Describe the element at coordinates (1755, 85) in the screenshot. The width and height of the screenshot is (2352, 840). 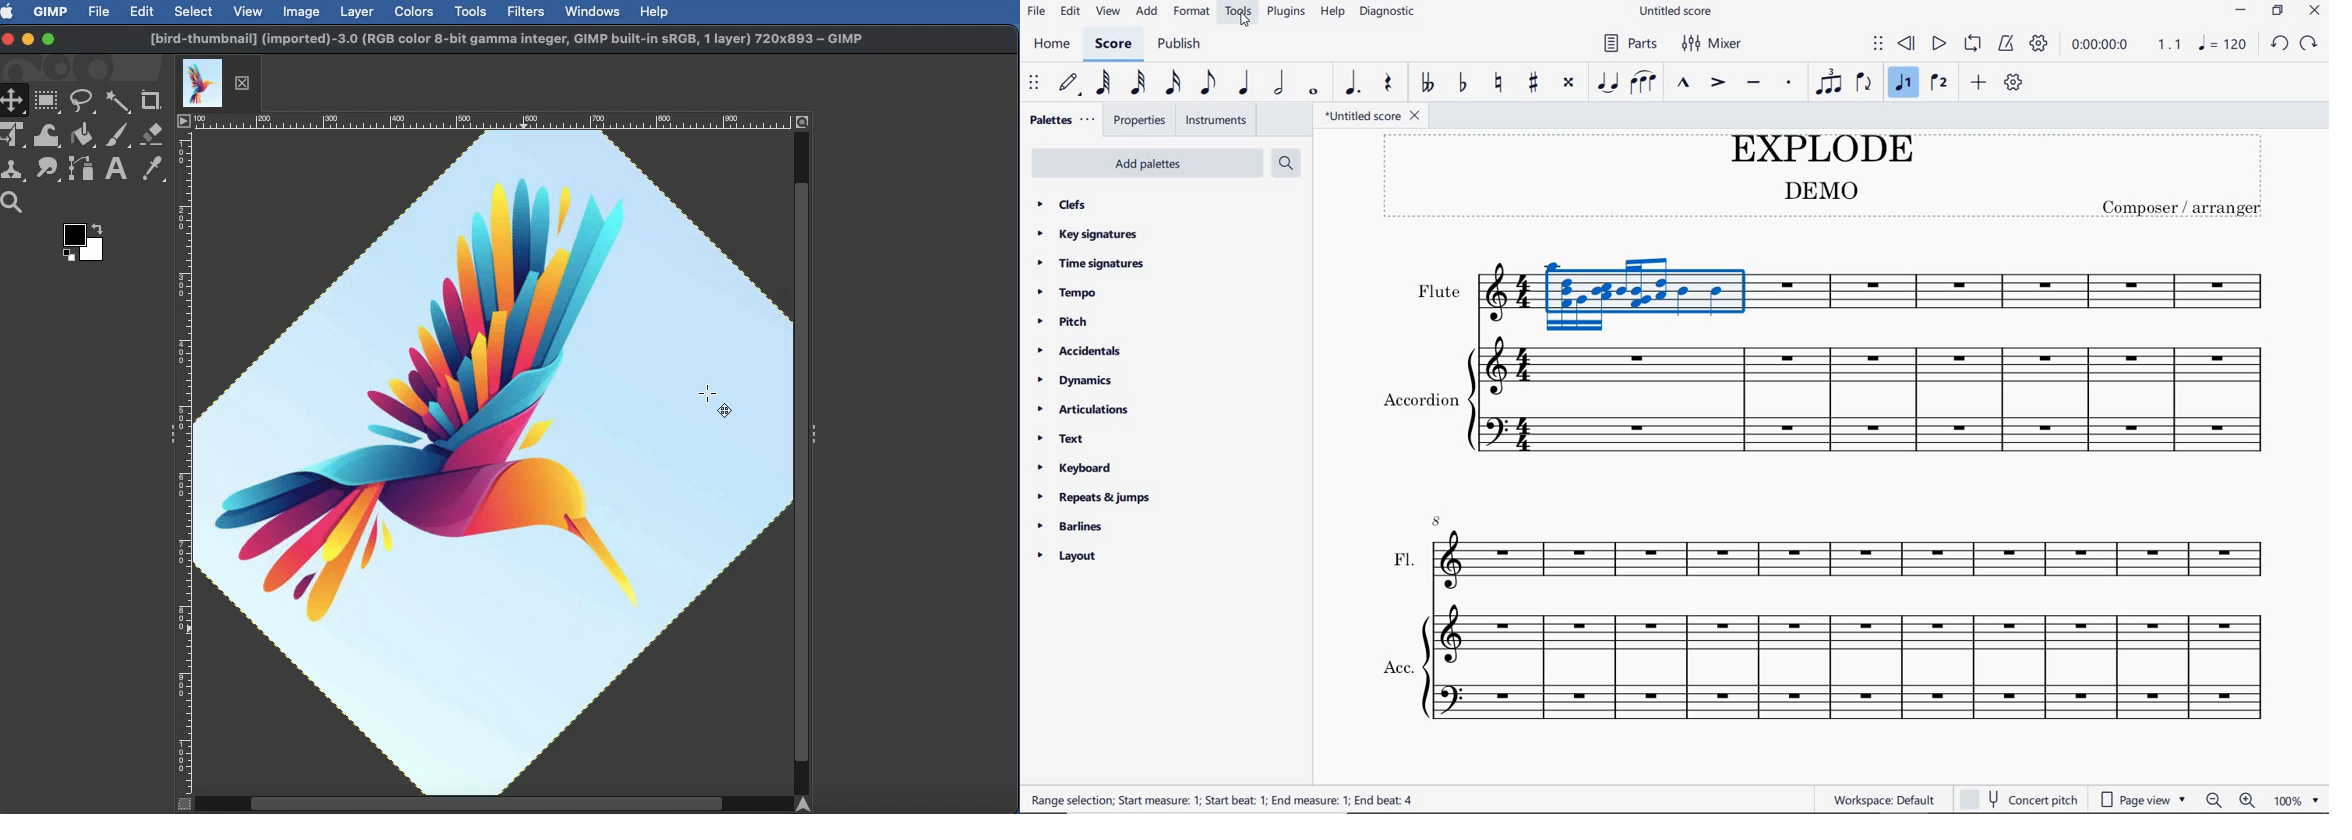
I see `tenuto` at that location.